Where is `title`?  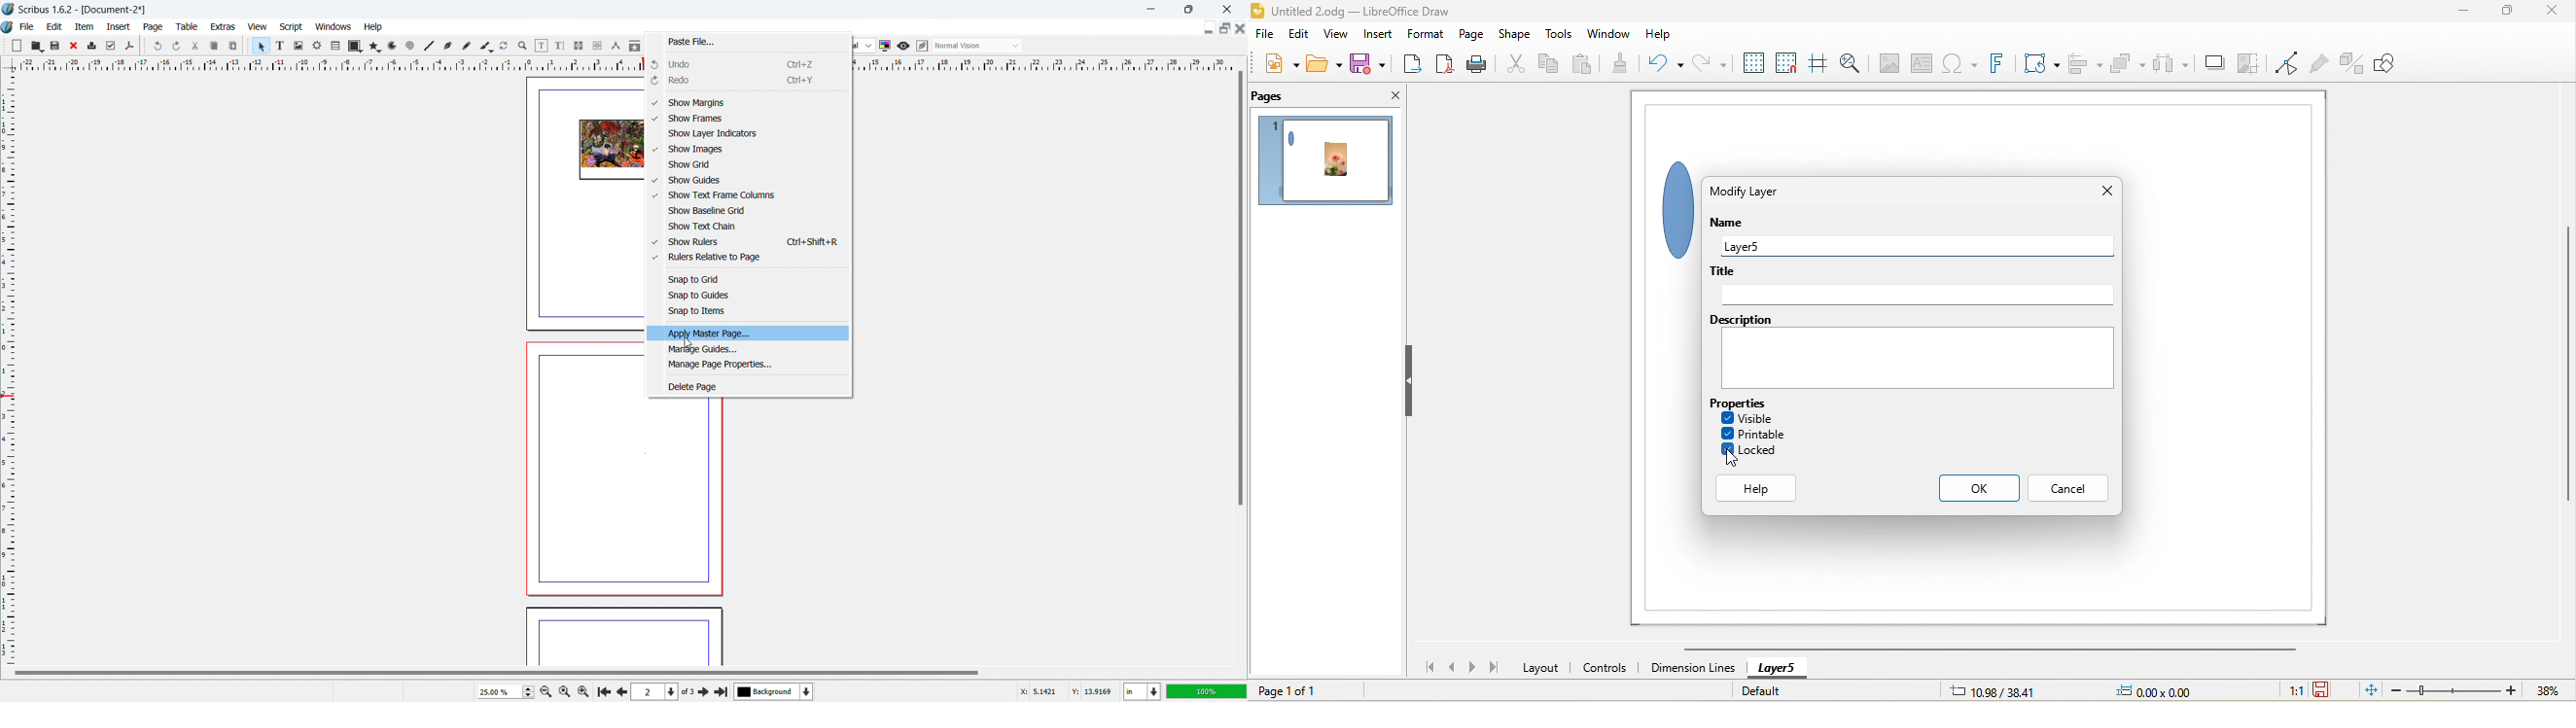
title is located at coordinates (1362, 11).